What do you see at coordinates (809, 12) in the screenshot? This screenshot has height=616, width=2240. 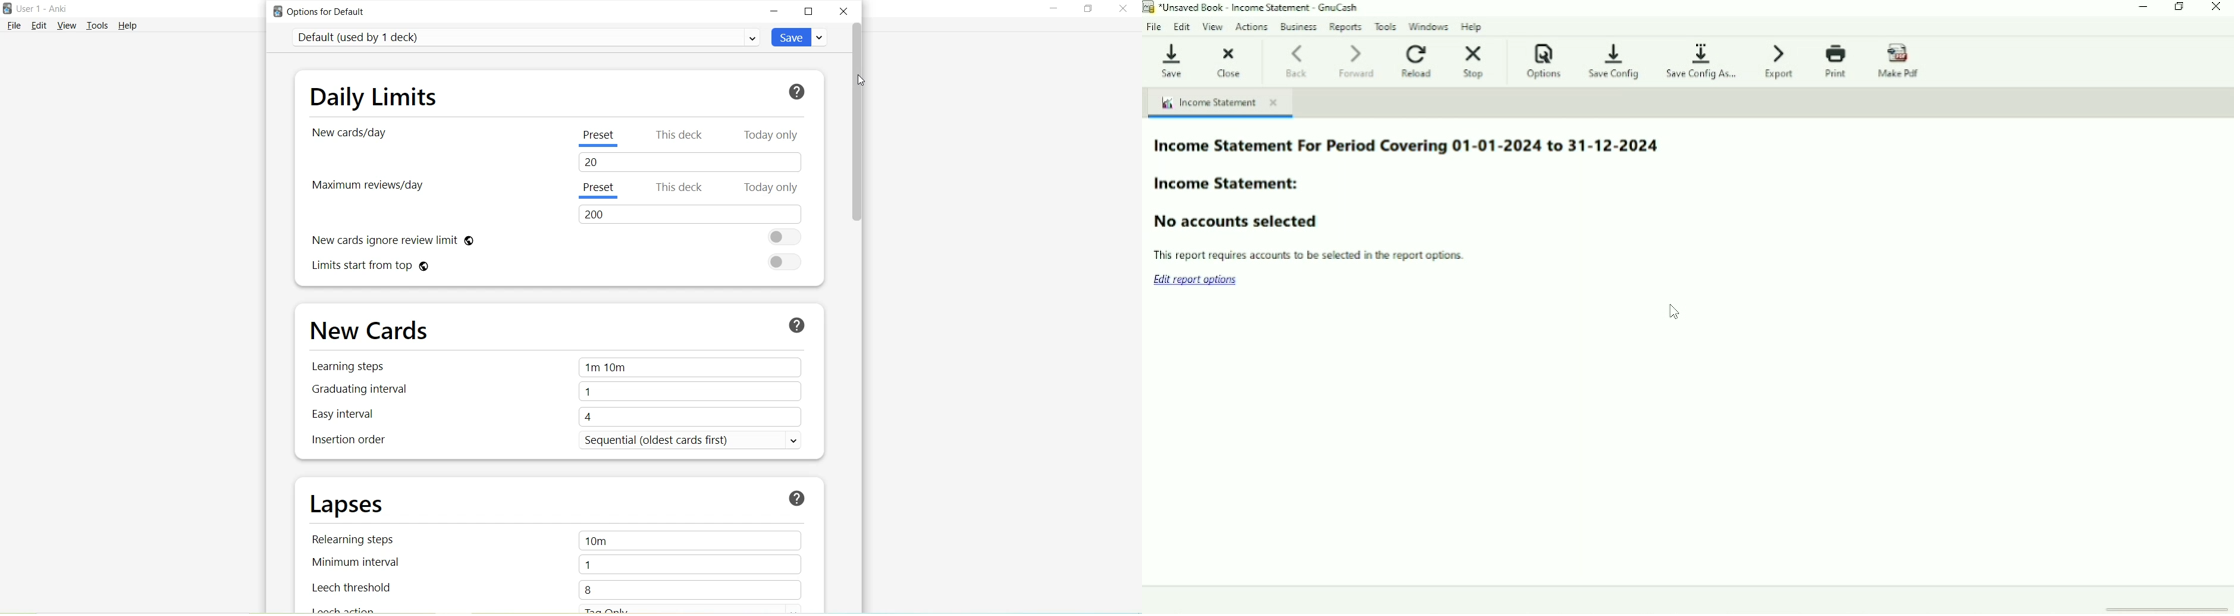 I see `Maximize` at bounding box center [809, 12].